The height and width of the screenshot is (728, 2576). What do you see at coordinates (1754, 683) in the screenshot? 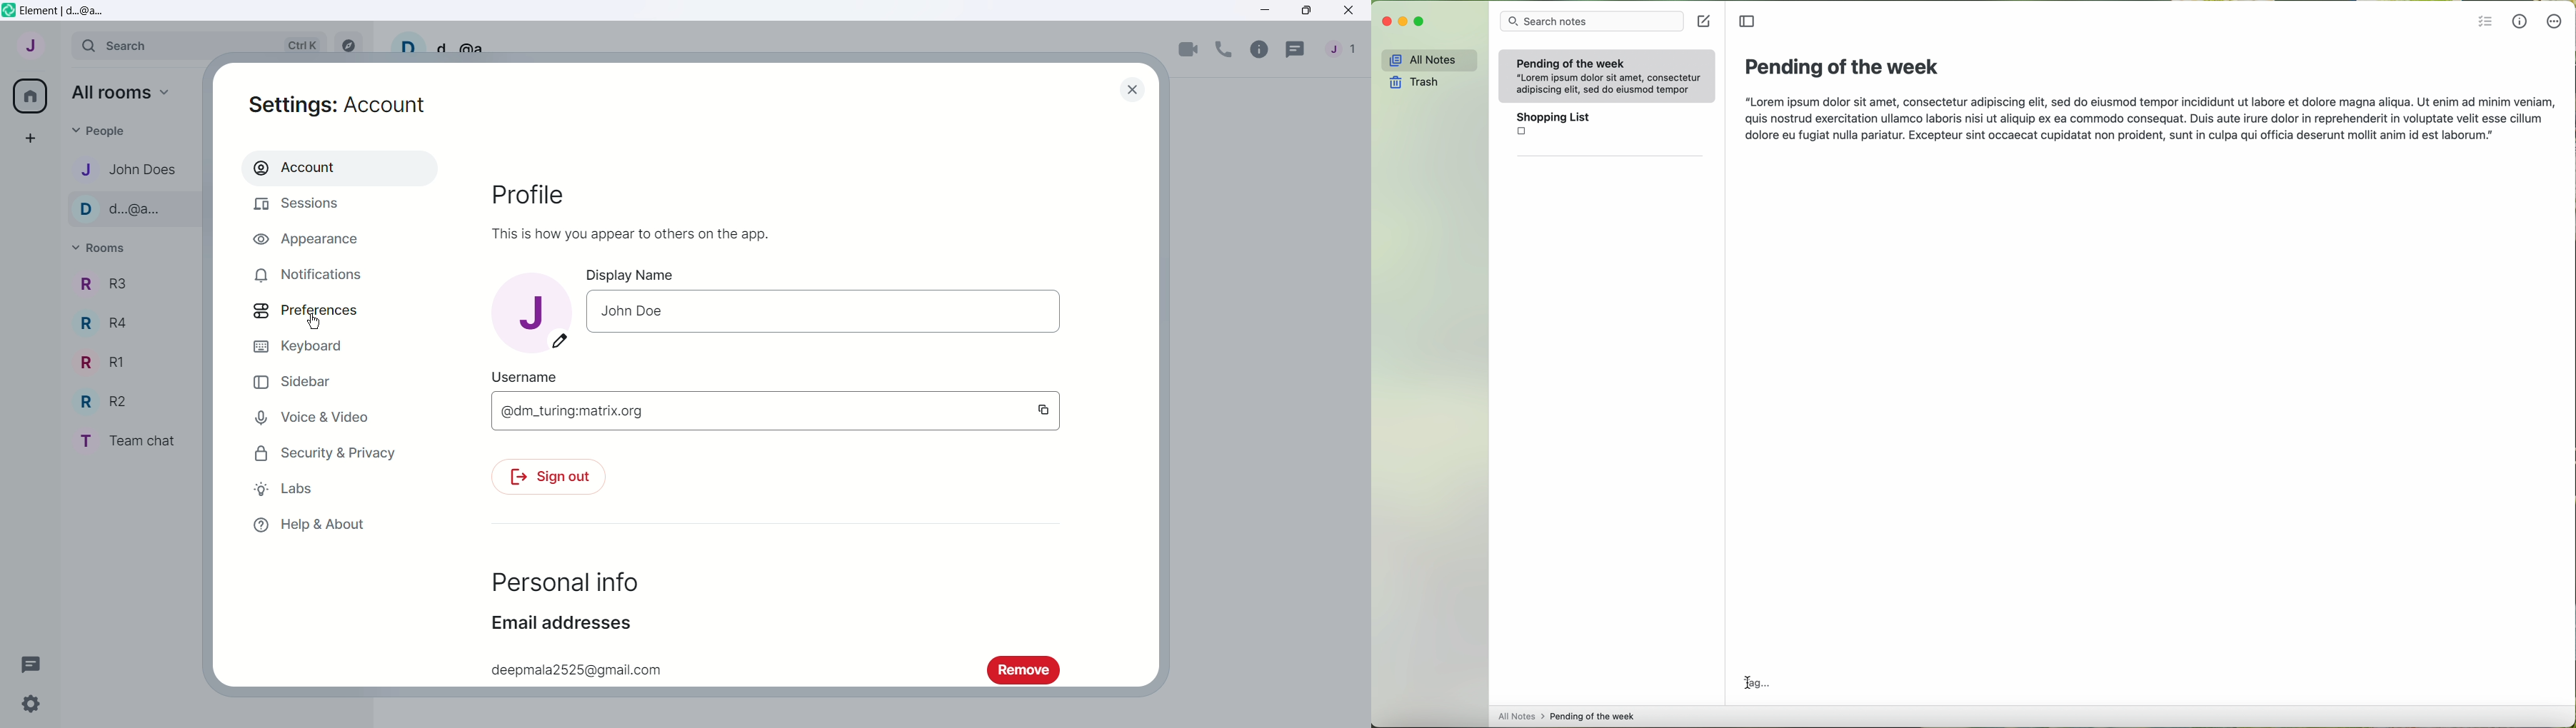
I see `tag` at bounding box center [1754, 683].